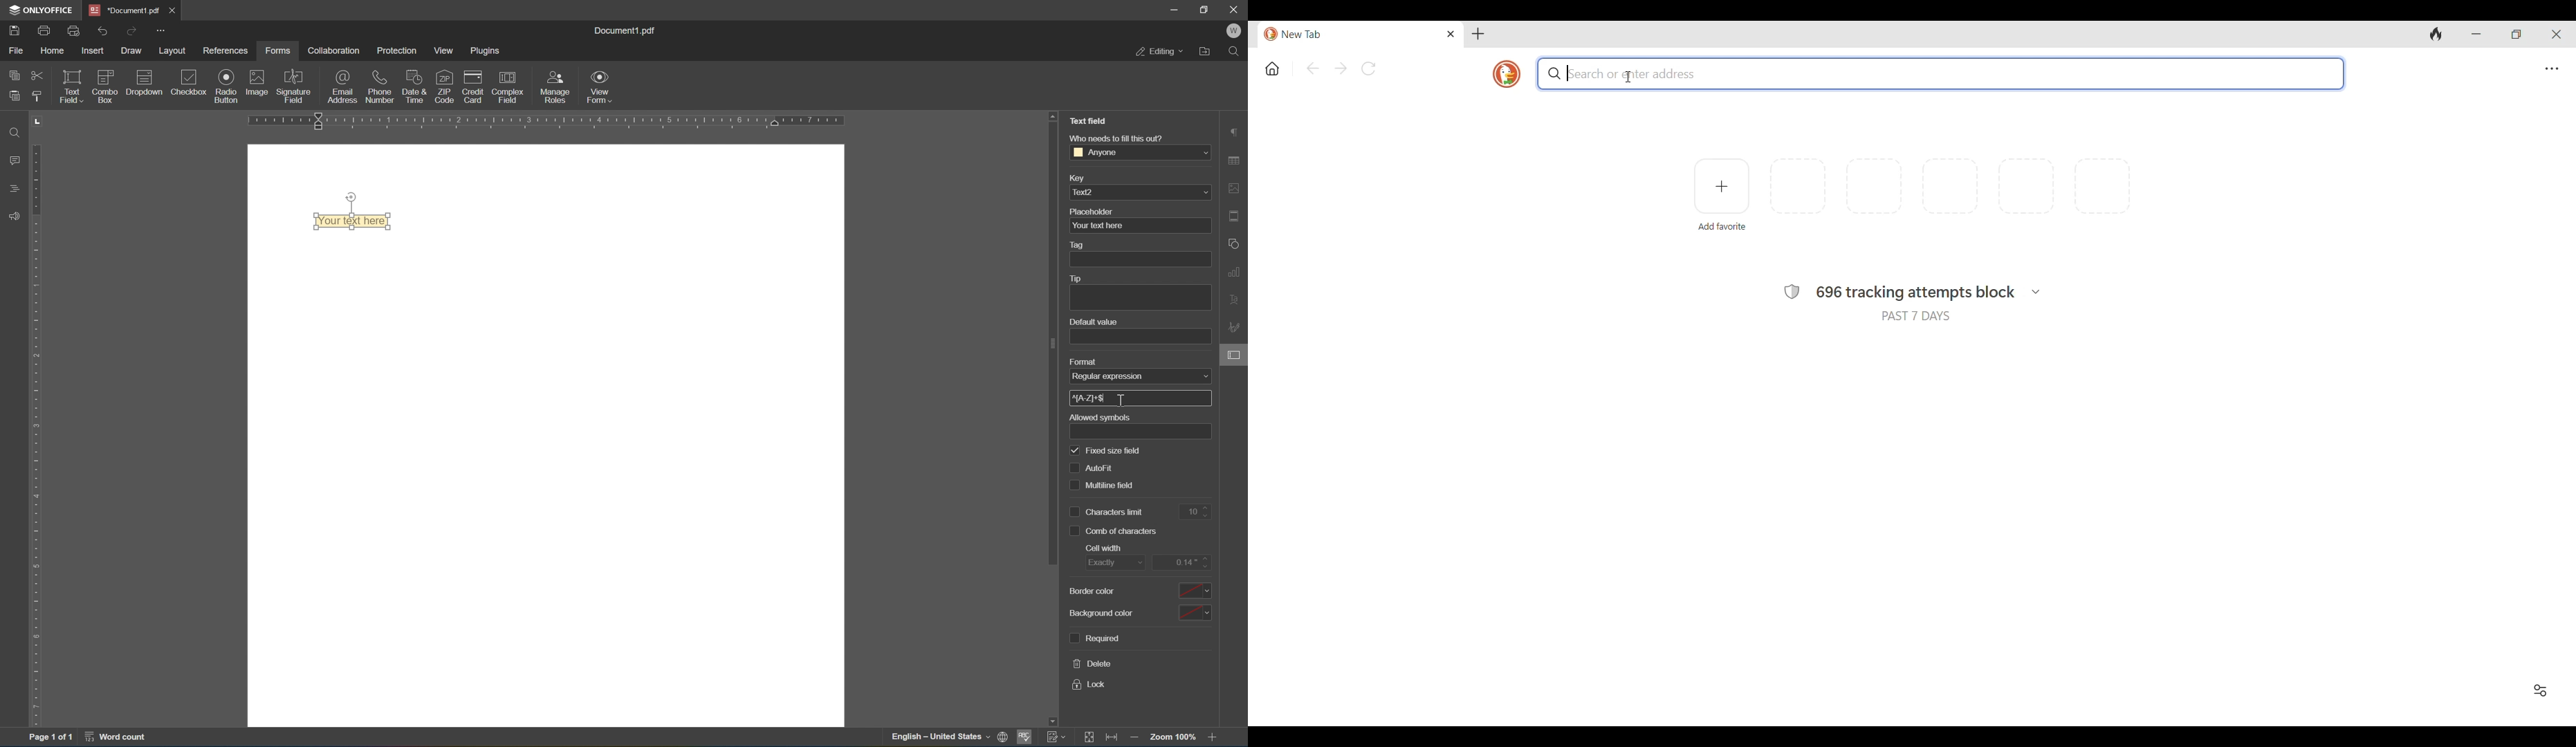 The width and height of the screenshot is (2576, 756). What do you see at coordinates (2517, 34) in the screenshot?
I see `Show interface in a smaller tab` at bounding box center [2517, 34].